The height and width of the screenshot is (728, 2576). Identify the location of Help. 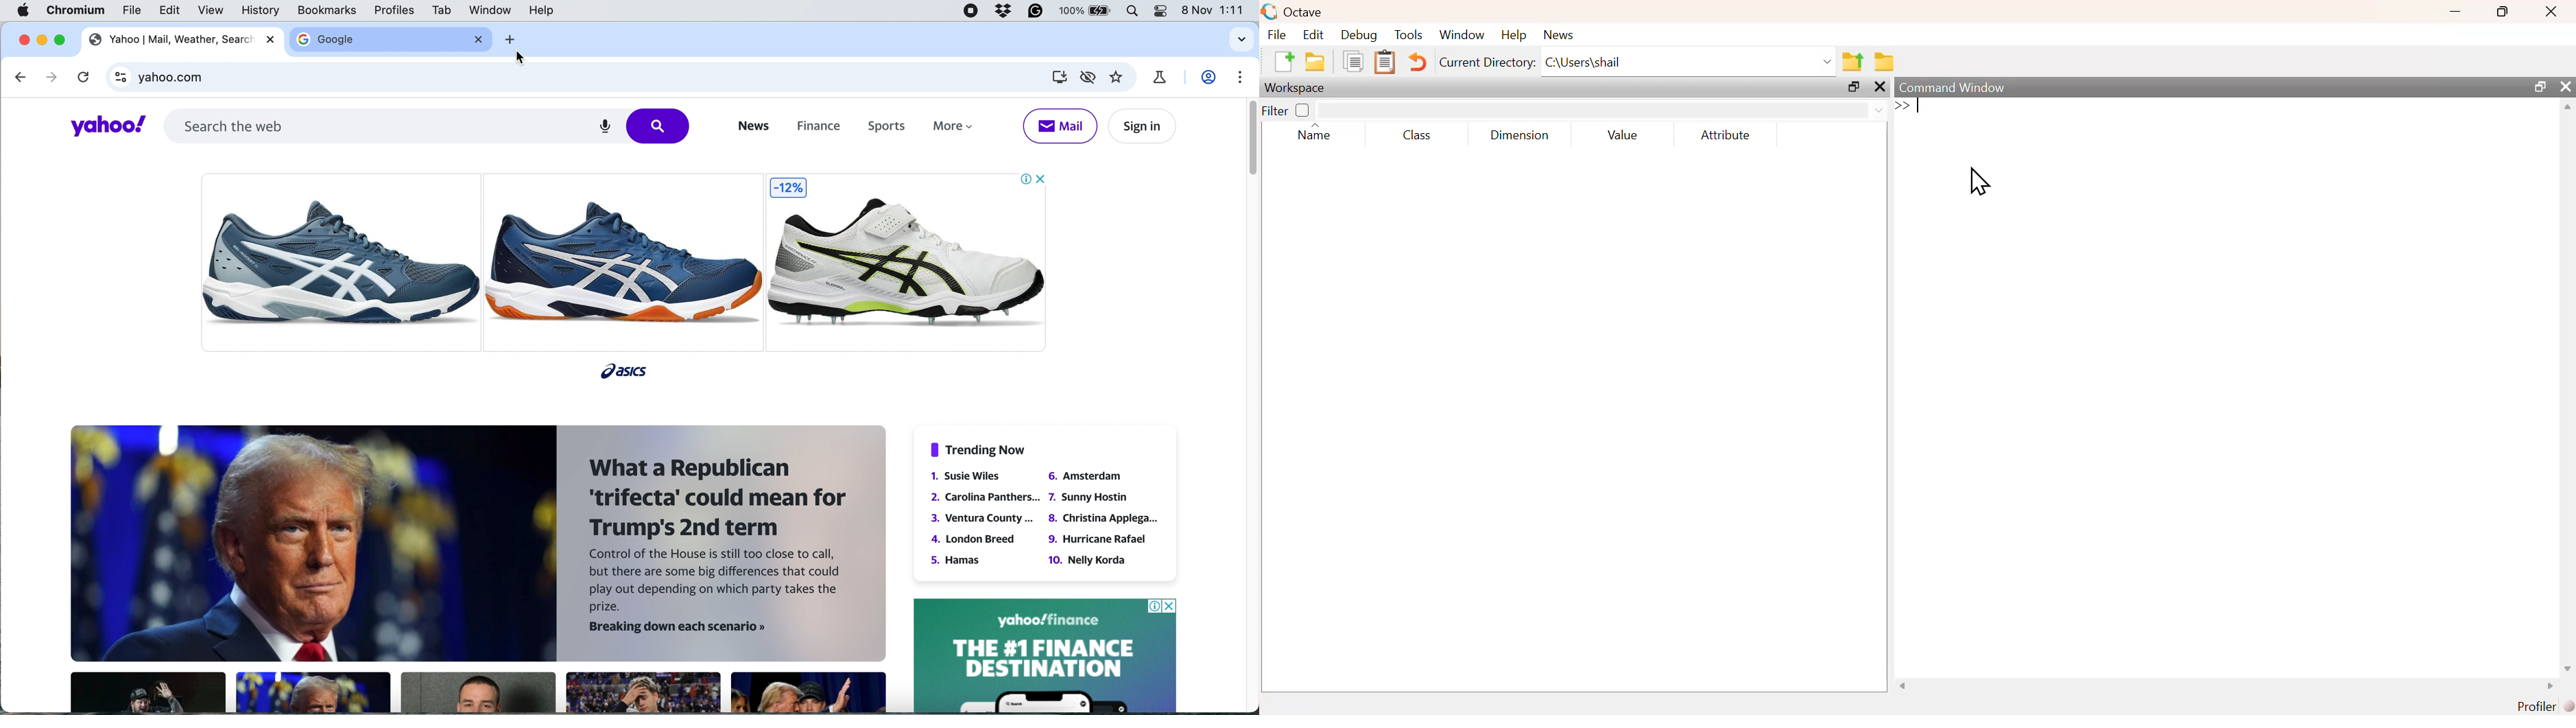
(1514, 35).